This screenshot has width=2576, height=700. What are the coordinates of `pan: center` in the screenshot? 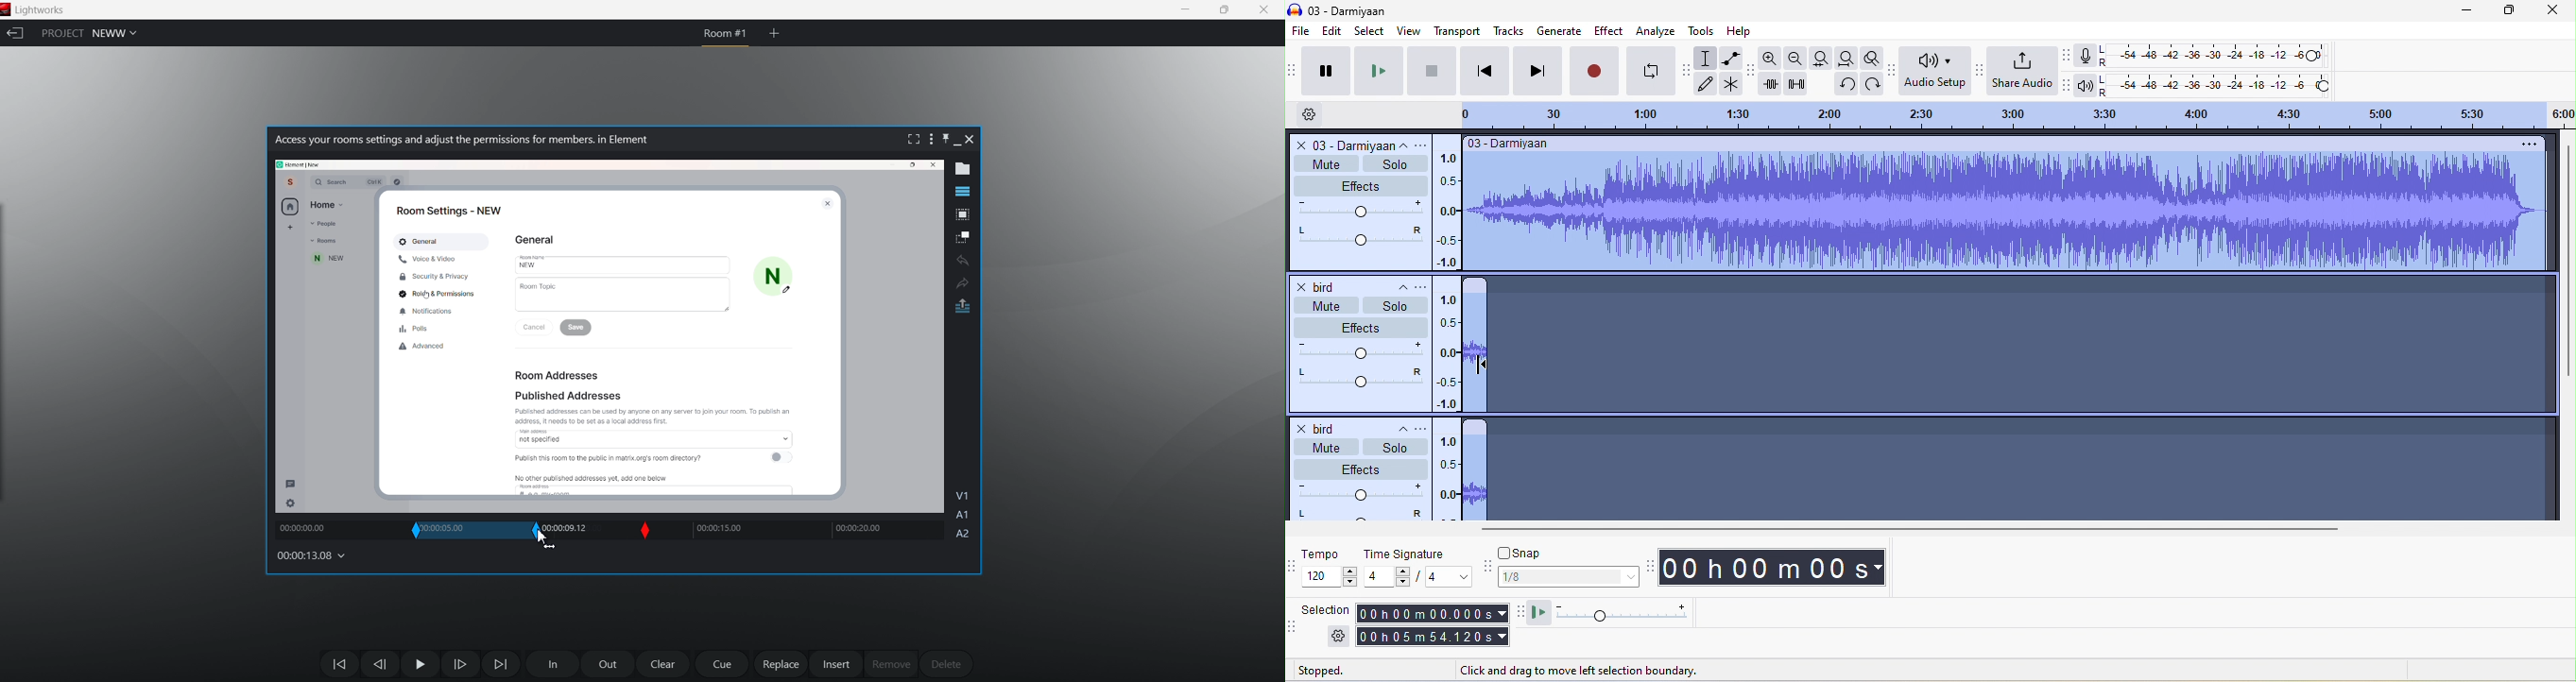 It's located at (1359, 237).